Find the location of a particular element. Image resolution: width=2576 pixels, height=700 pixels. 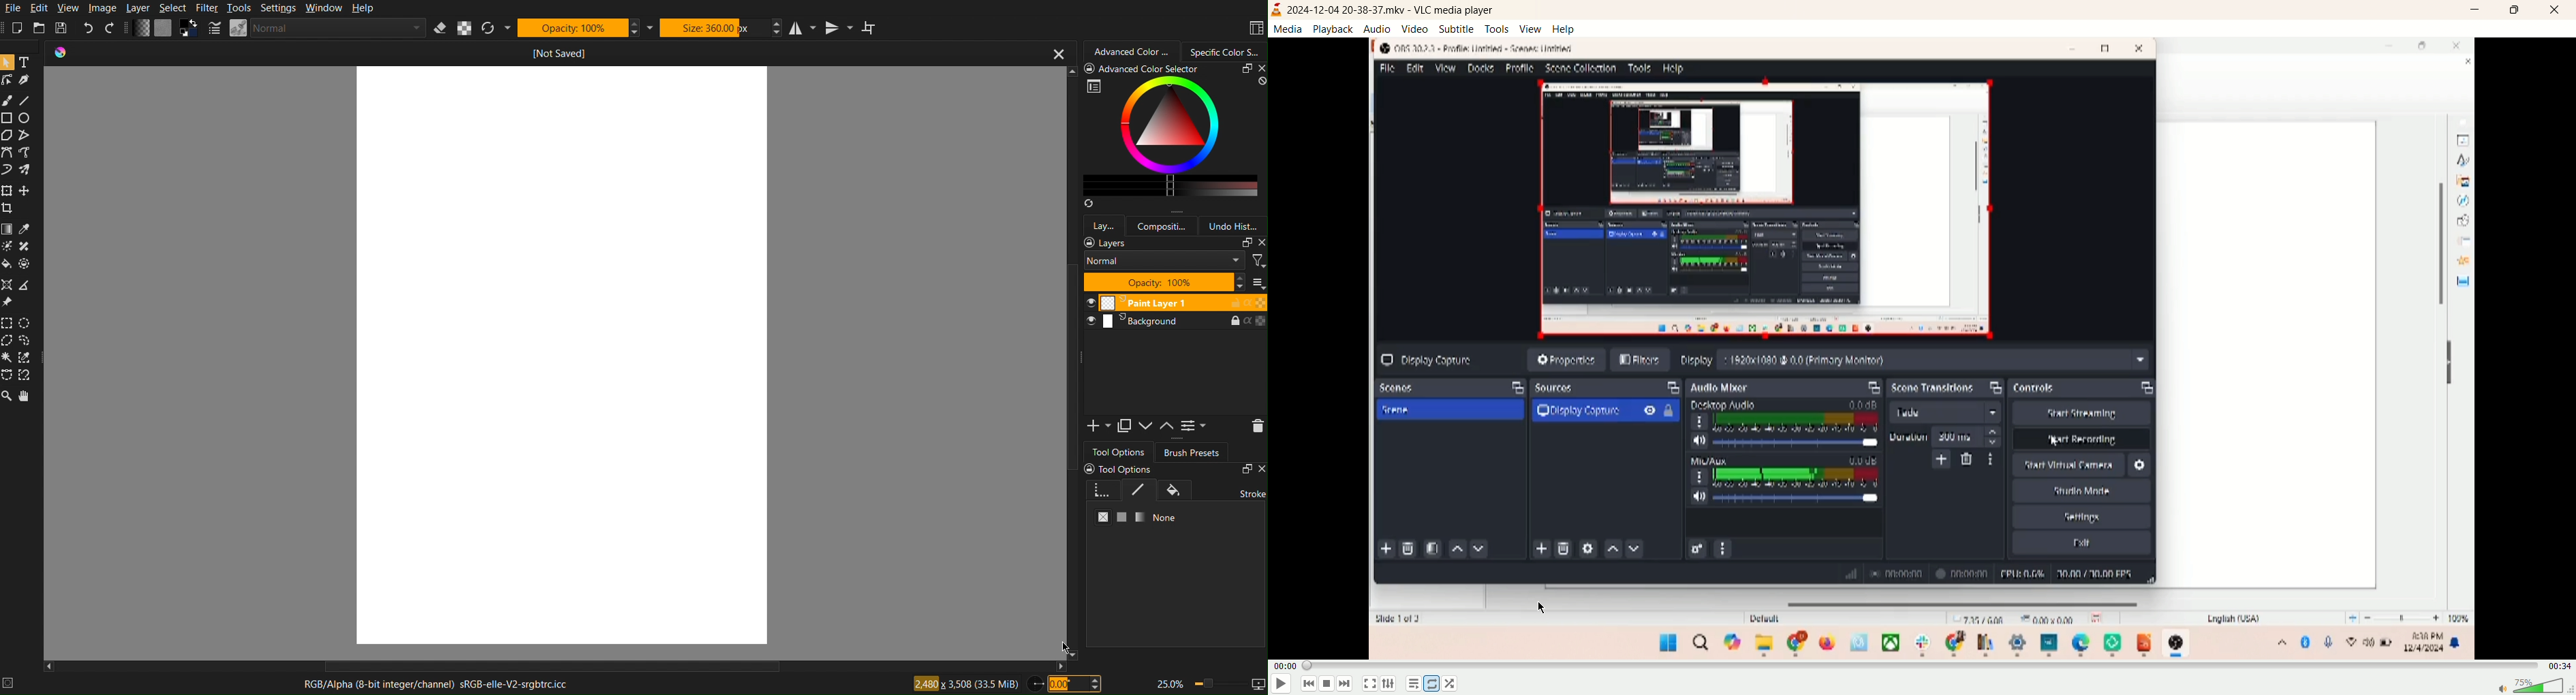

Up is located at coordinates (1167, 428).